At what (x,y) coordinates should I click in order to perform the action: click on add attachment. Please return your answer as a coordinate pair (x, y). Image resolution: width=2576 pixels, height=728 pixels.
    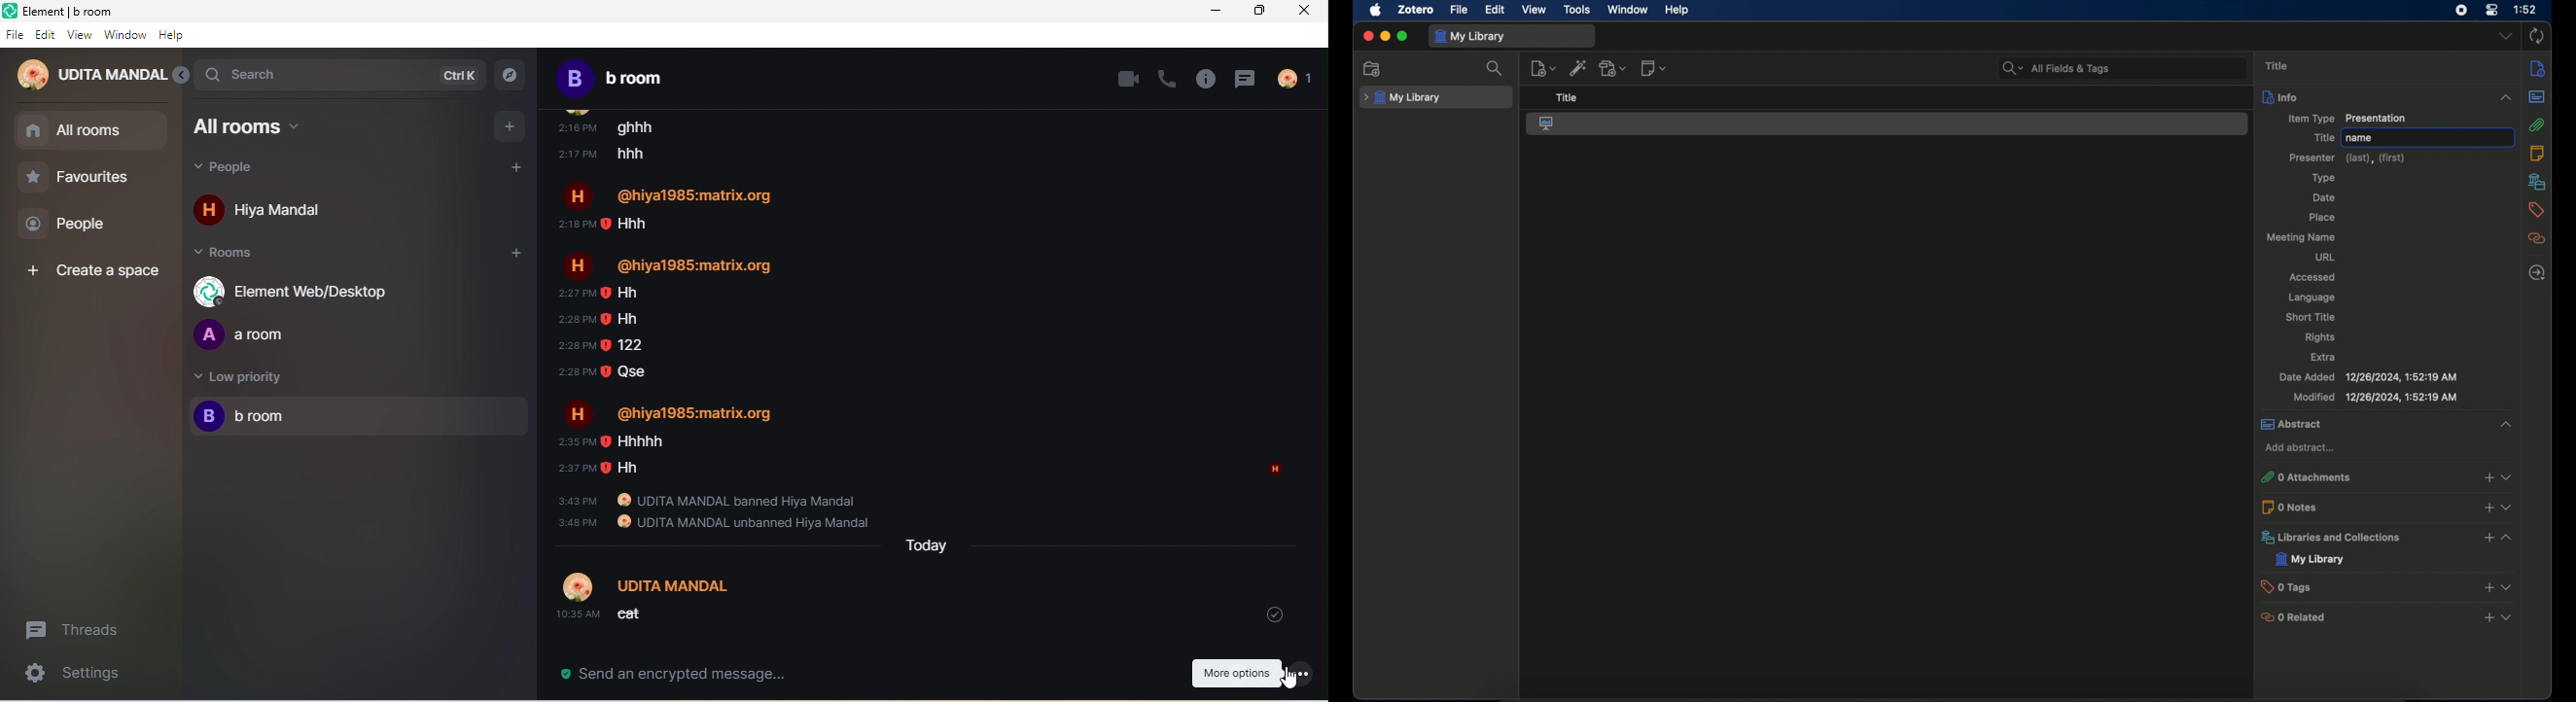
    Looking at the image, I should click on (1614, 68).